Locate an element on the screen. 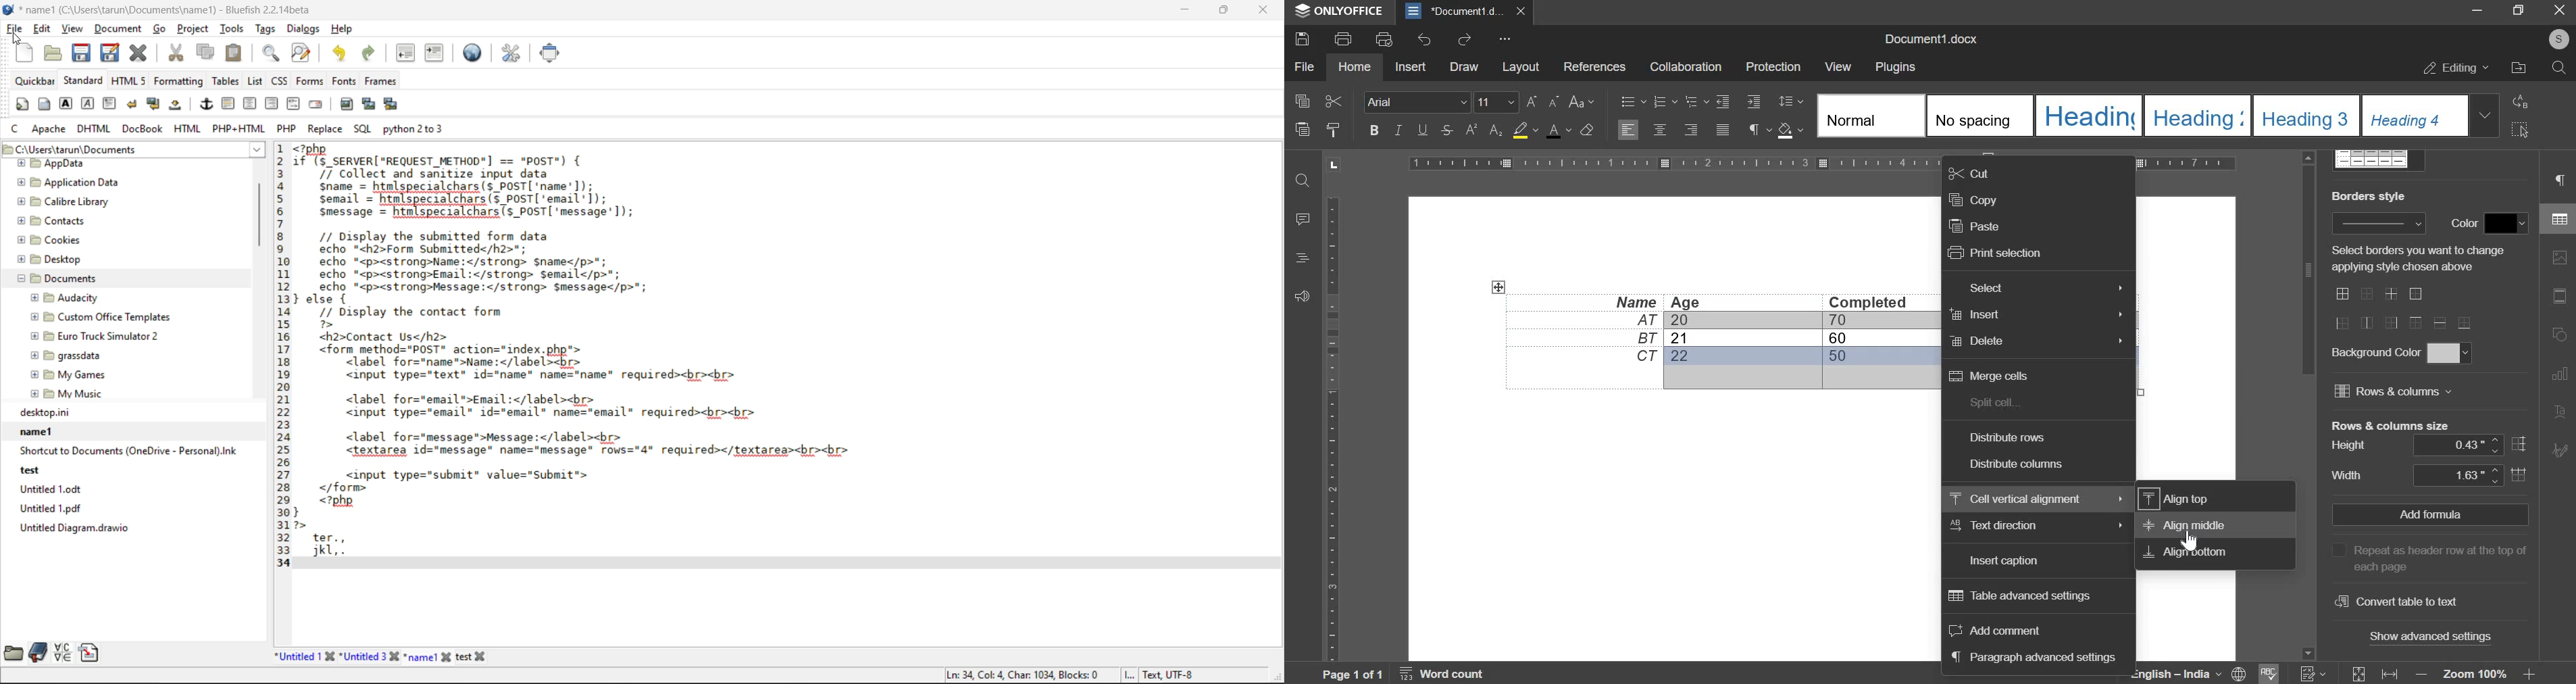 The image size is (2576, 700). css is located at coordinates (280, 81).